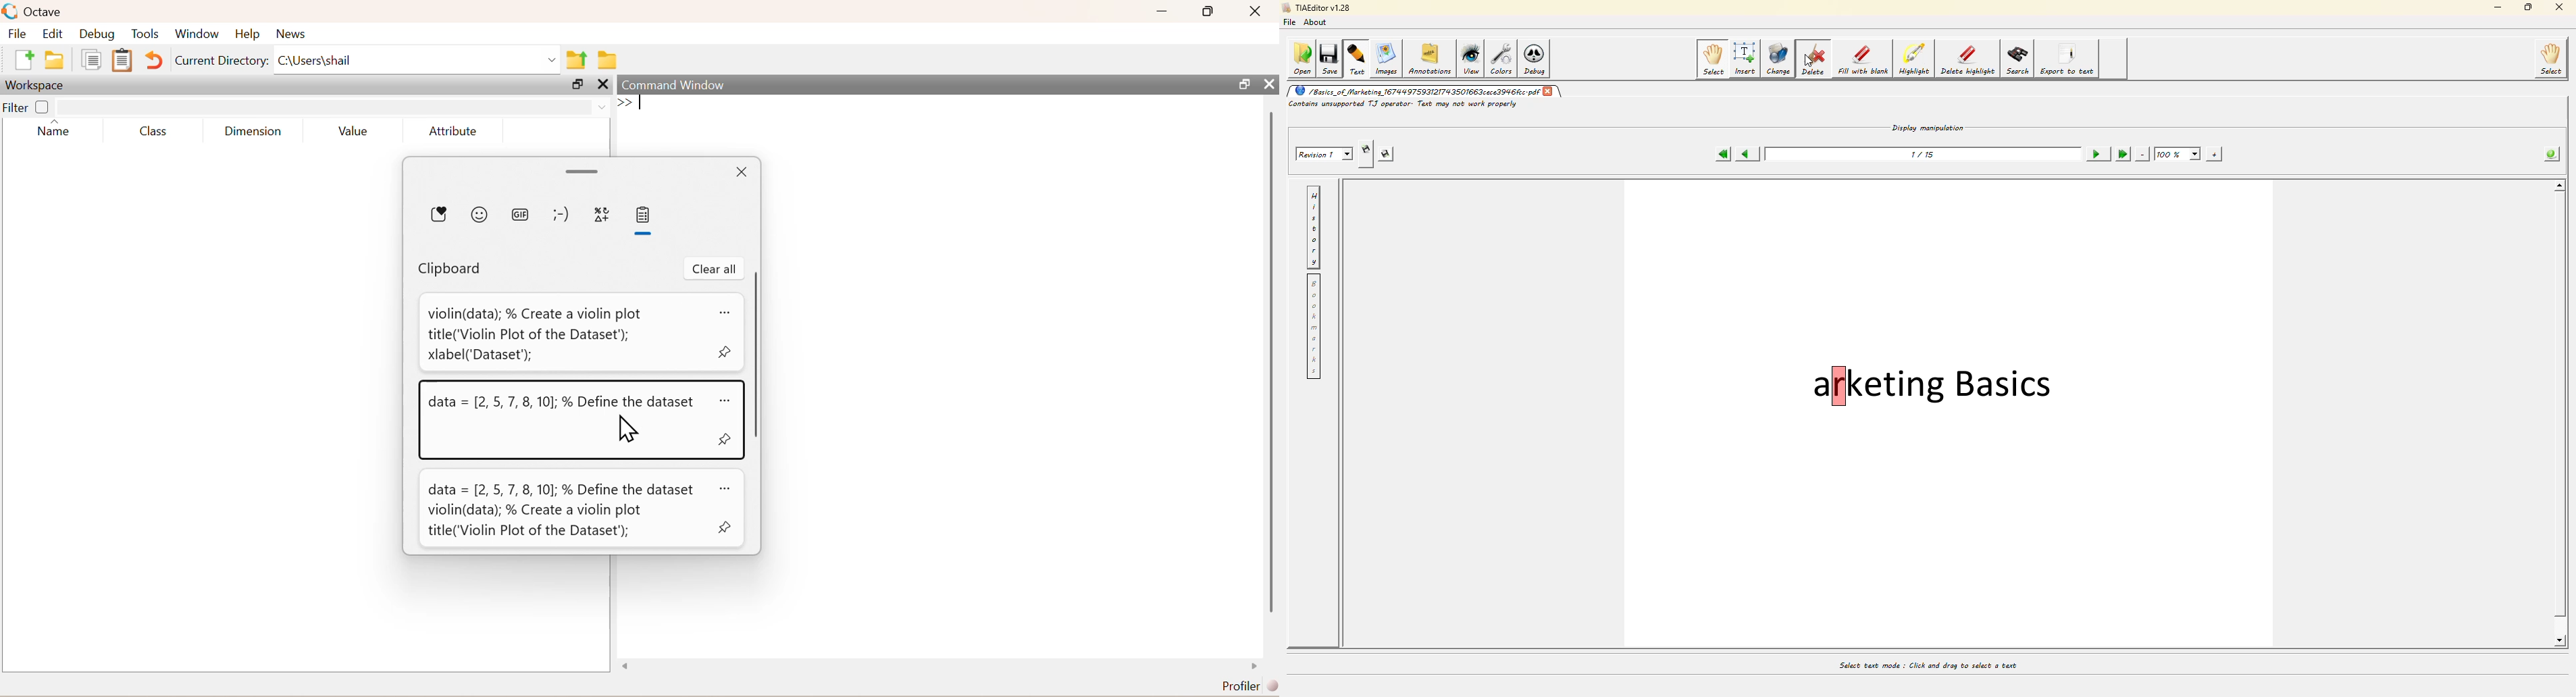  What do you see at coordinates (480, 215) in the screenshot?
I see `Emojis ` at bounding box center [480, 215].